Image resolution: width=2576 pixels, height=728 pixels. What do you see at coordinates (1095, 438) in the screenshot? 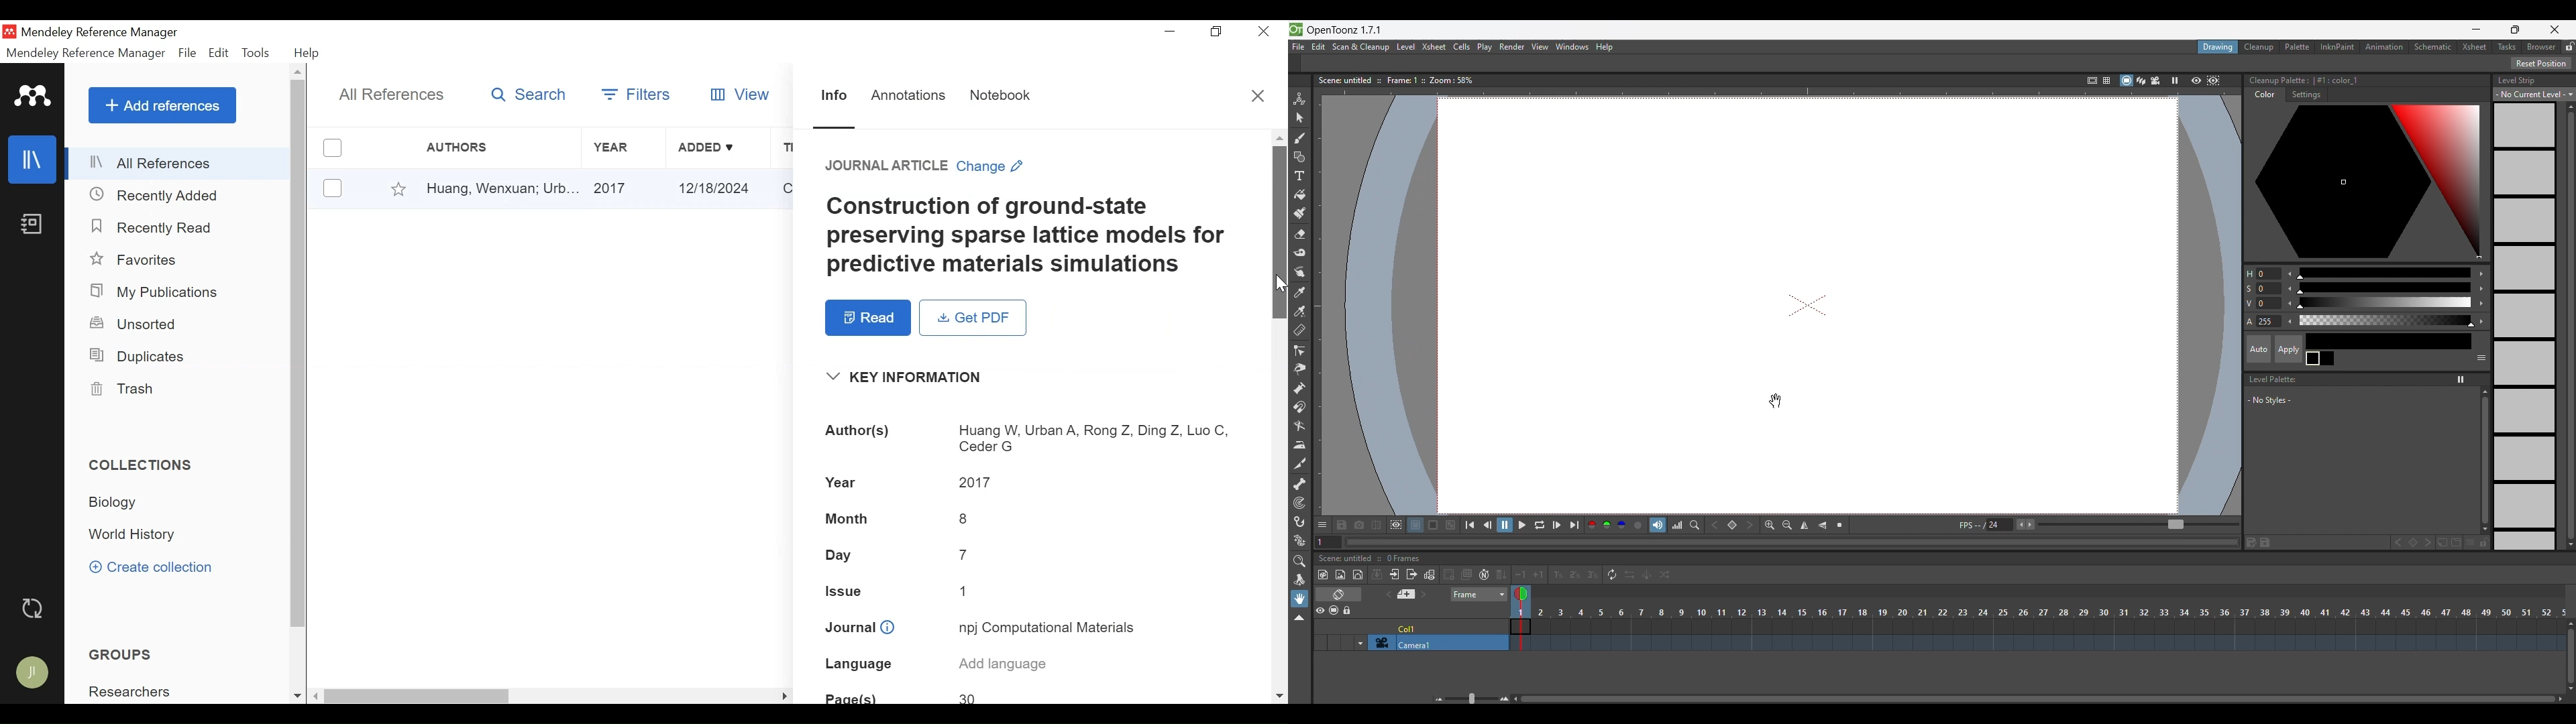
I see `Huang W, Urban A, Rong Z, Ding Z, Luo C, Ceder G` at bounding box center [1095, 438].